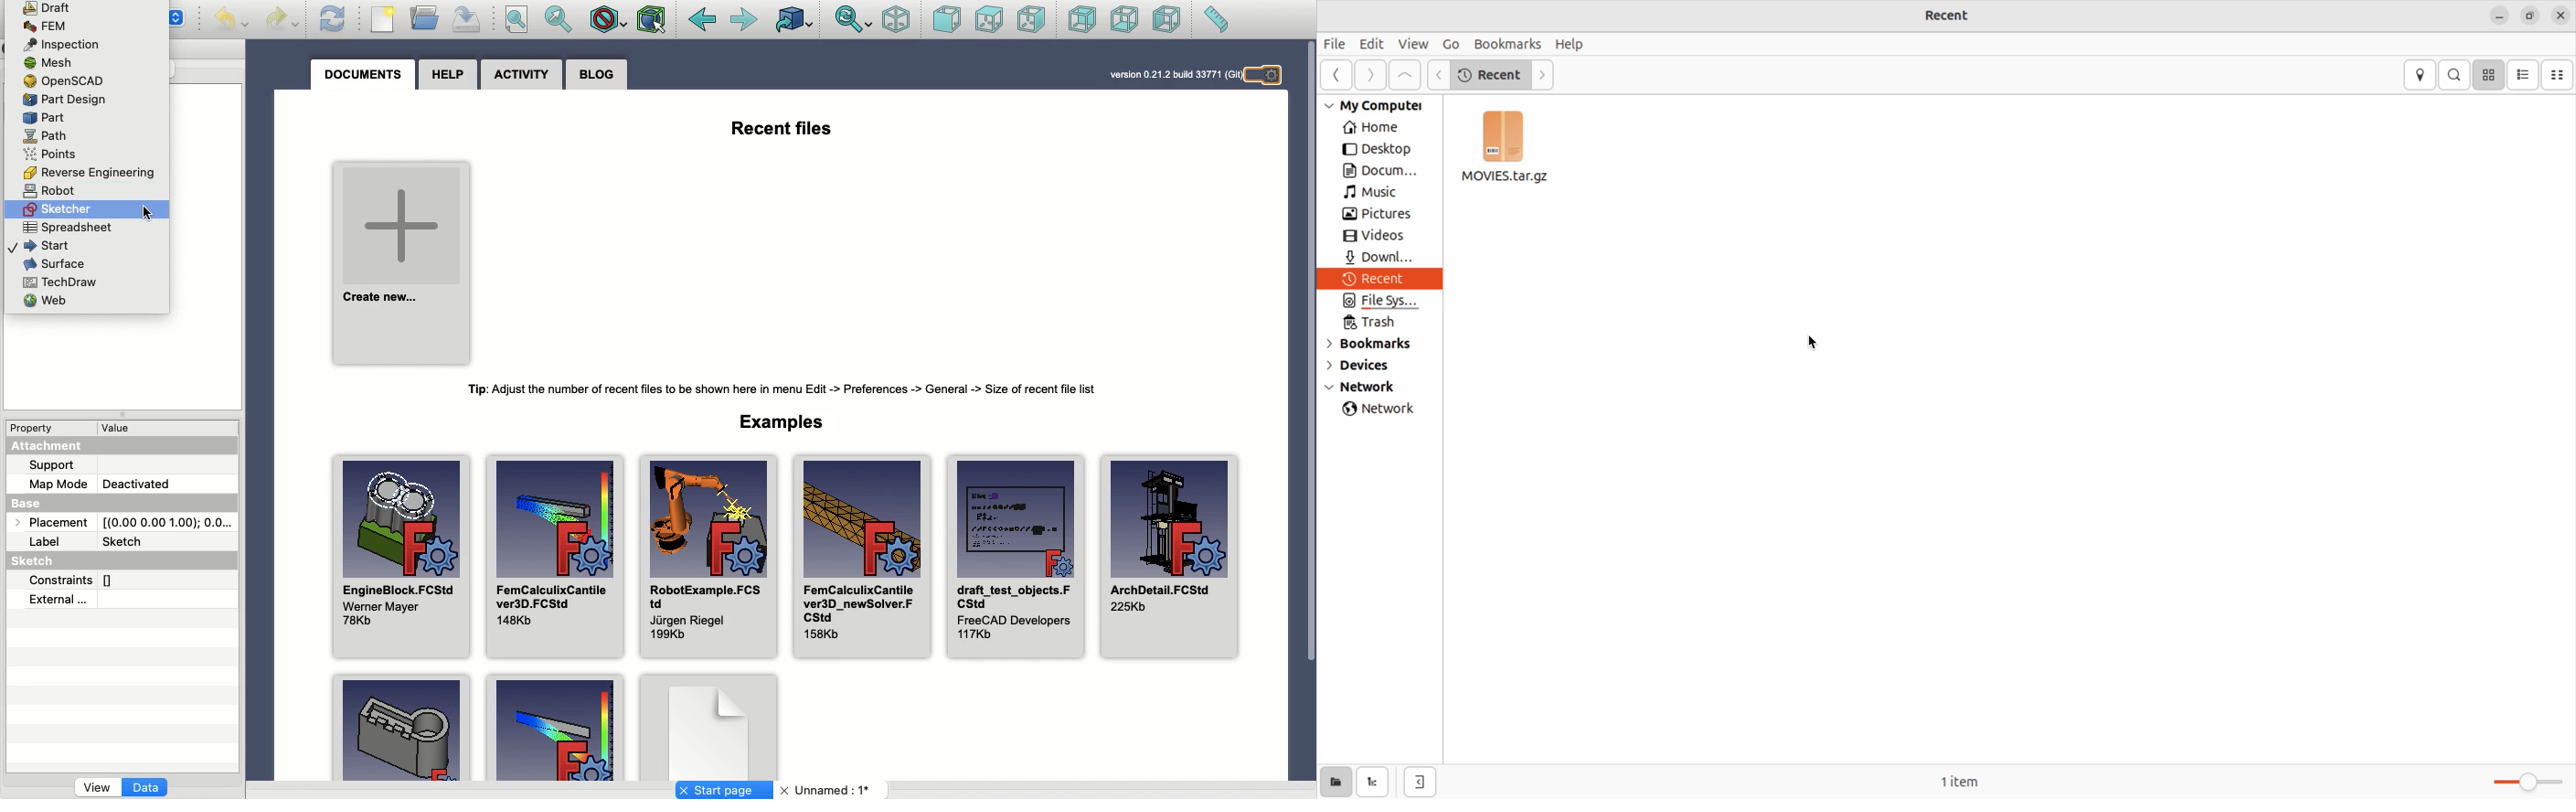 Image resolution: width=2576 pixels, height=812 pixels. Describe the element at coordinates (1172, 74) in the screenshot. I see `Version` at that location.